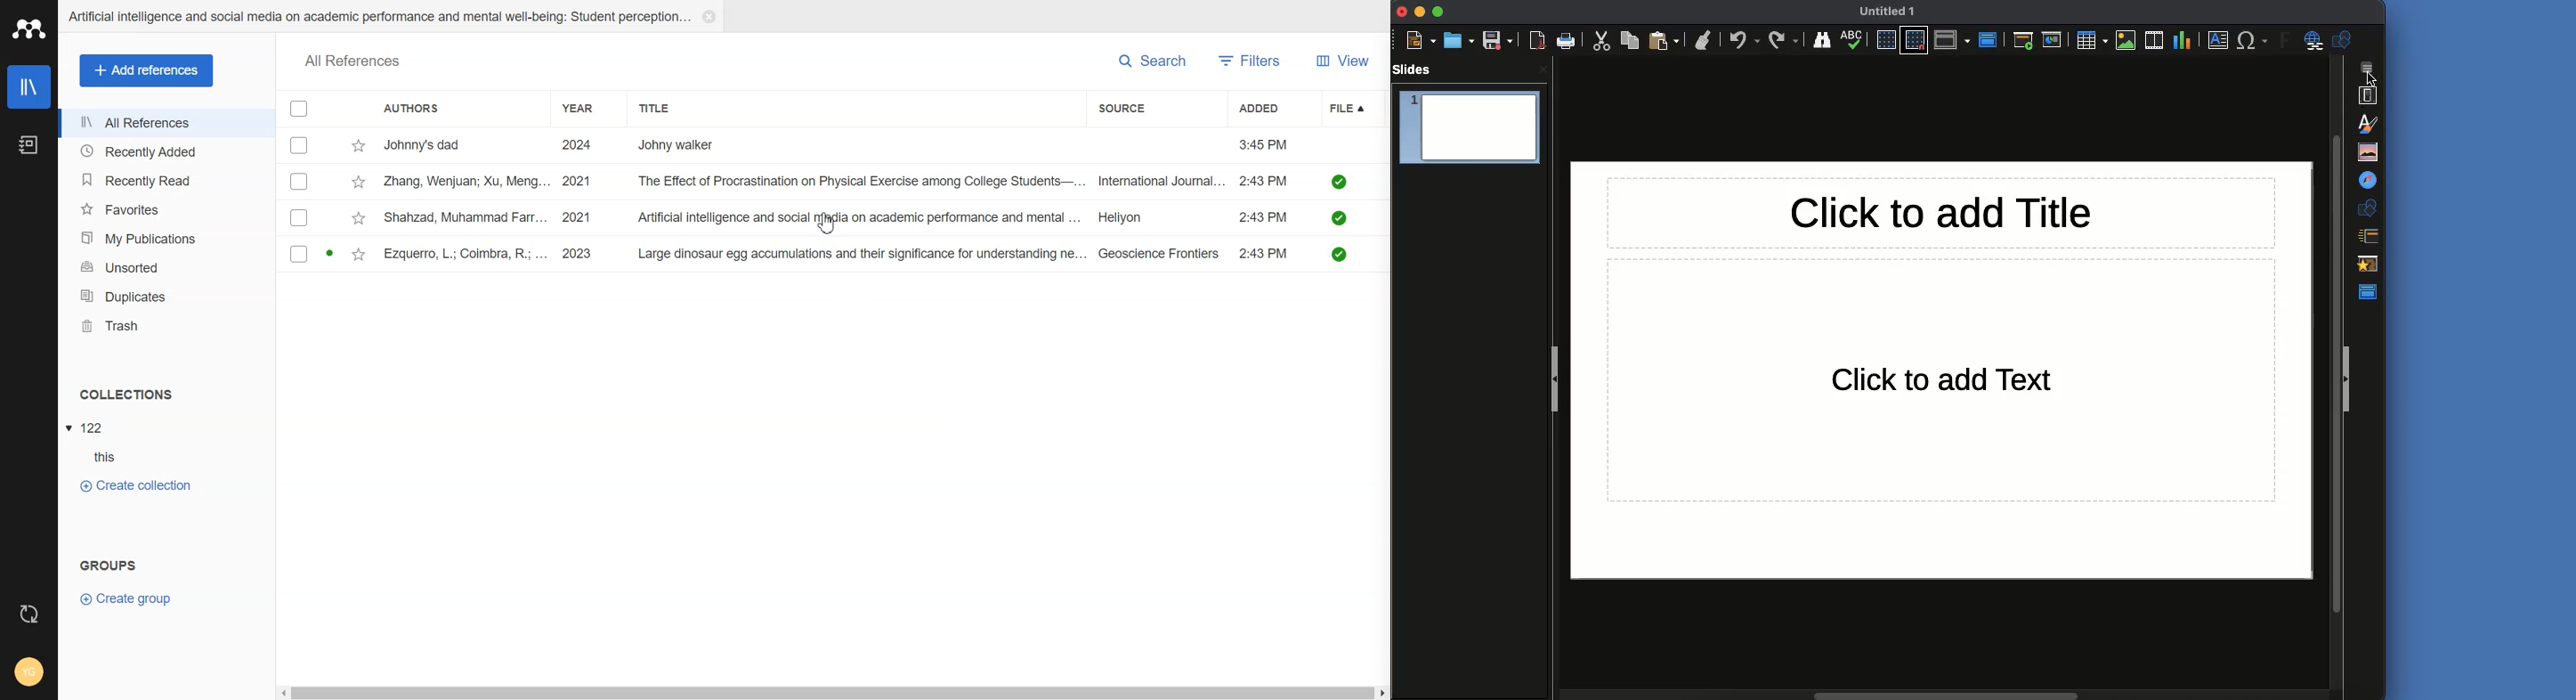 This screenshot has height=700, width=2576. What do you see at coordinates (1745, 39) in the screenshot?
I see `Undo` at bounding box center [1745, 39].